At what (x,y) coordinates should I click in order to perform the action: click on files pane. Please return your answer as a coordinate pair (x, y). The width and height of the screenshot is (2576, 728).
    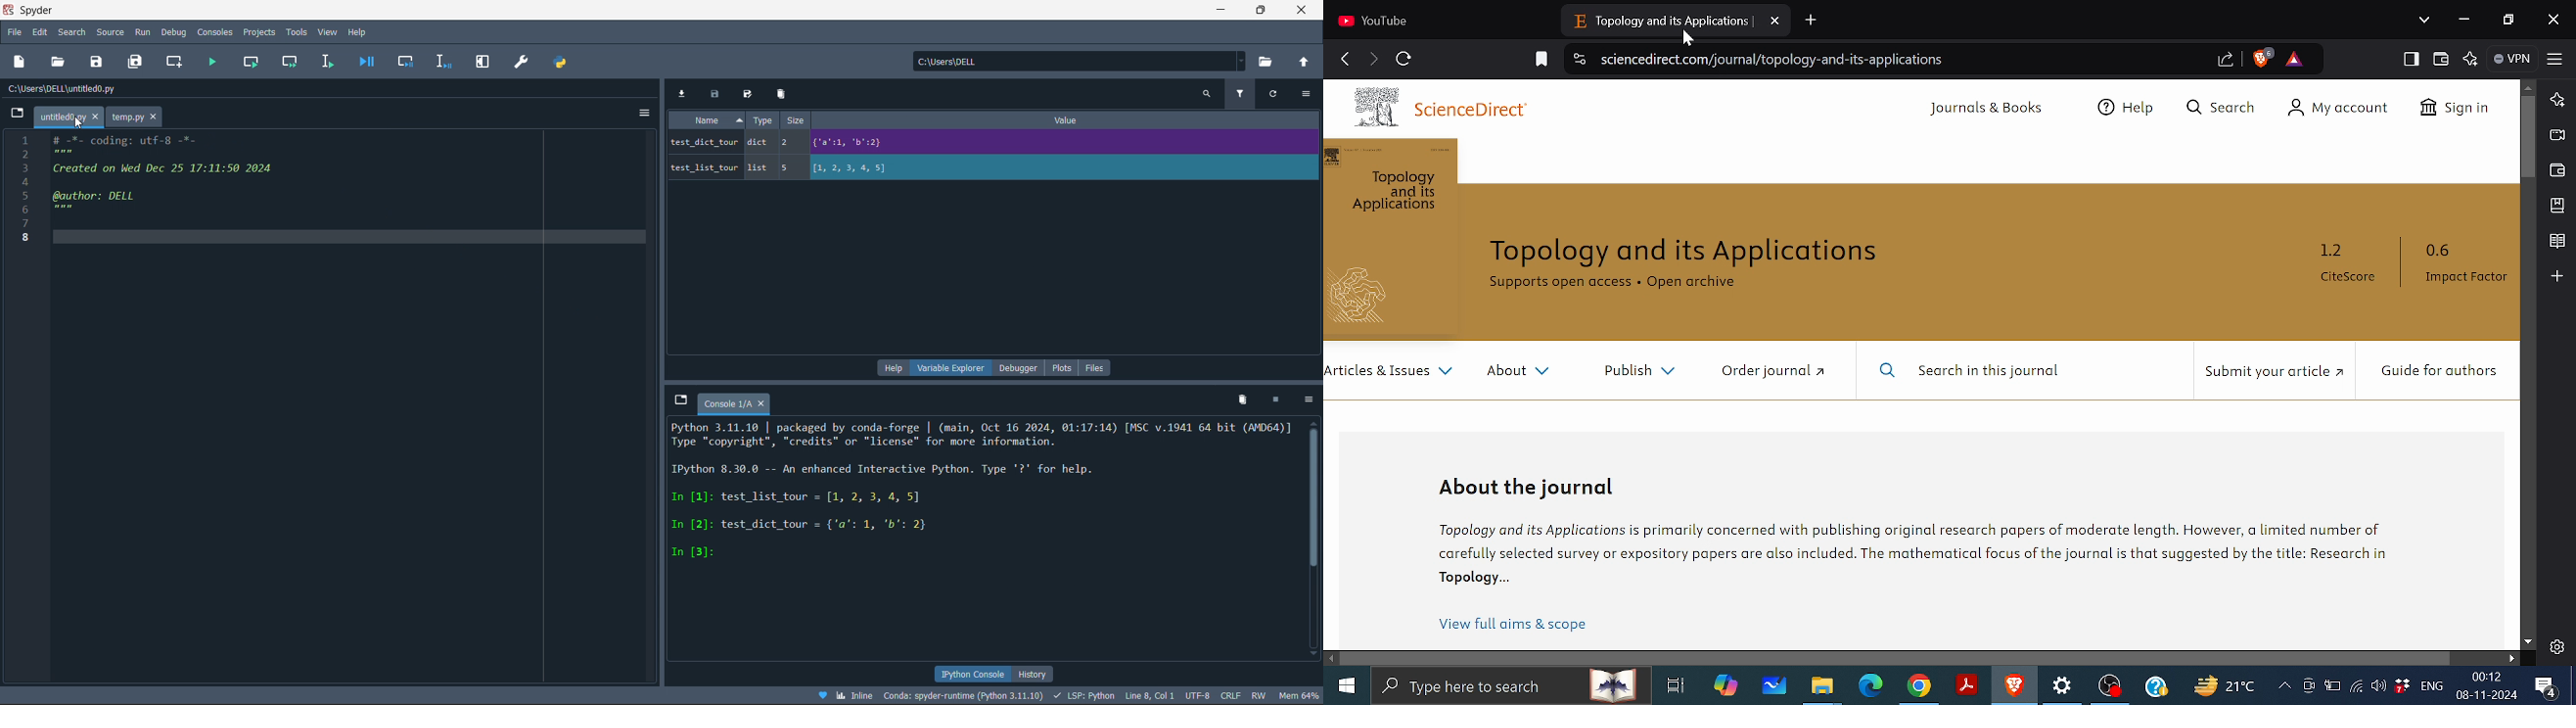
    Looking at the image, I should click on (1096, 368).